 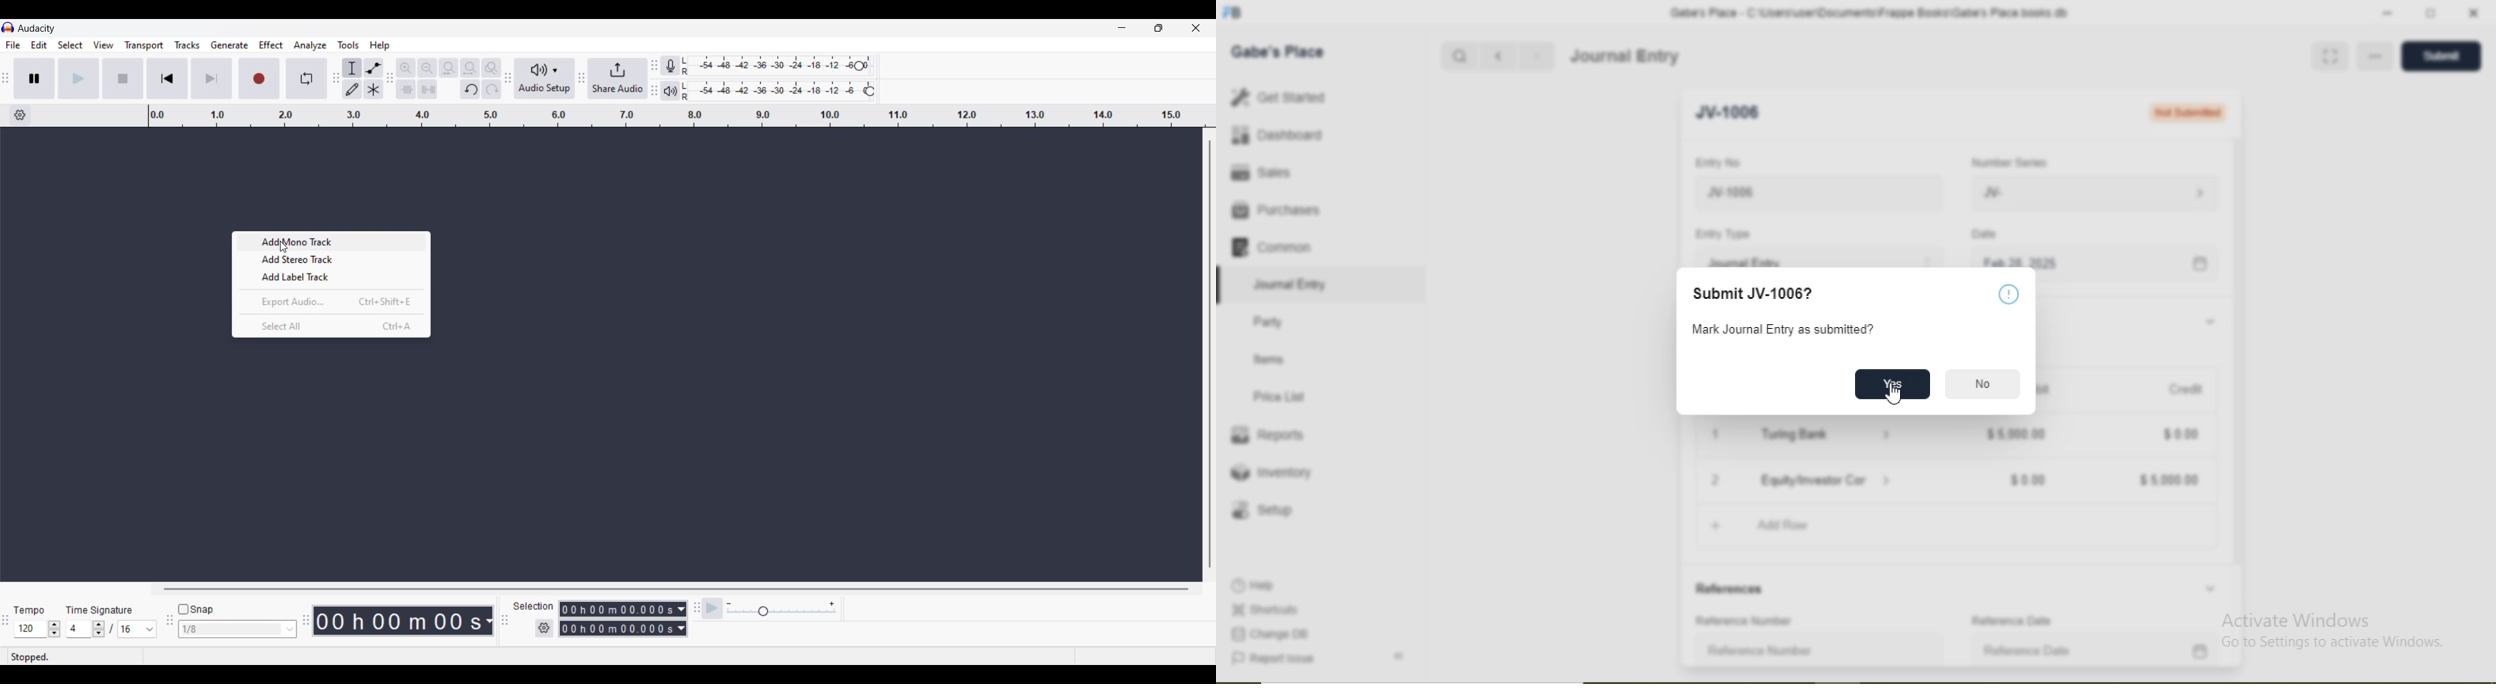 What do you see at coordinates (2029, 481) in the screenshot?
I see `$0.00` at bounding box center [2029, 481].